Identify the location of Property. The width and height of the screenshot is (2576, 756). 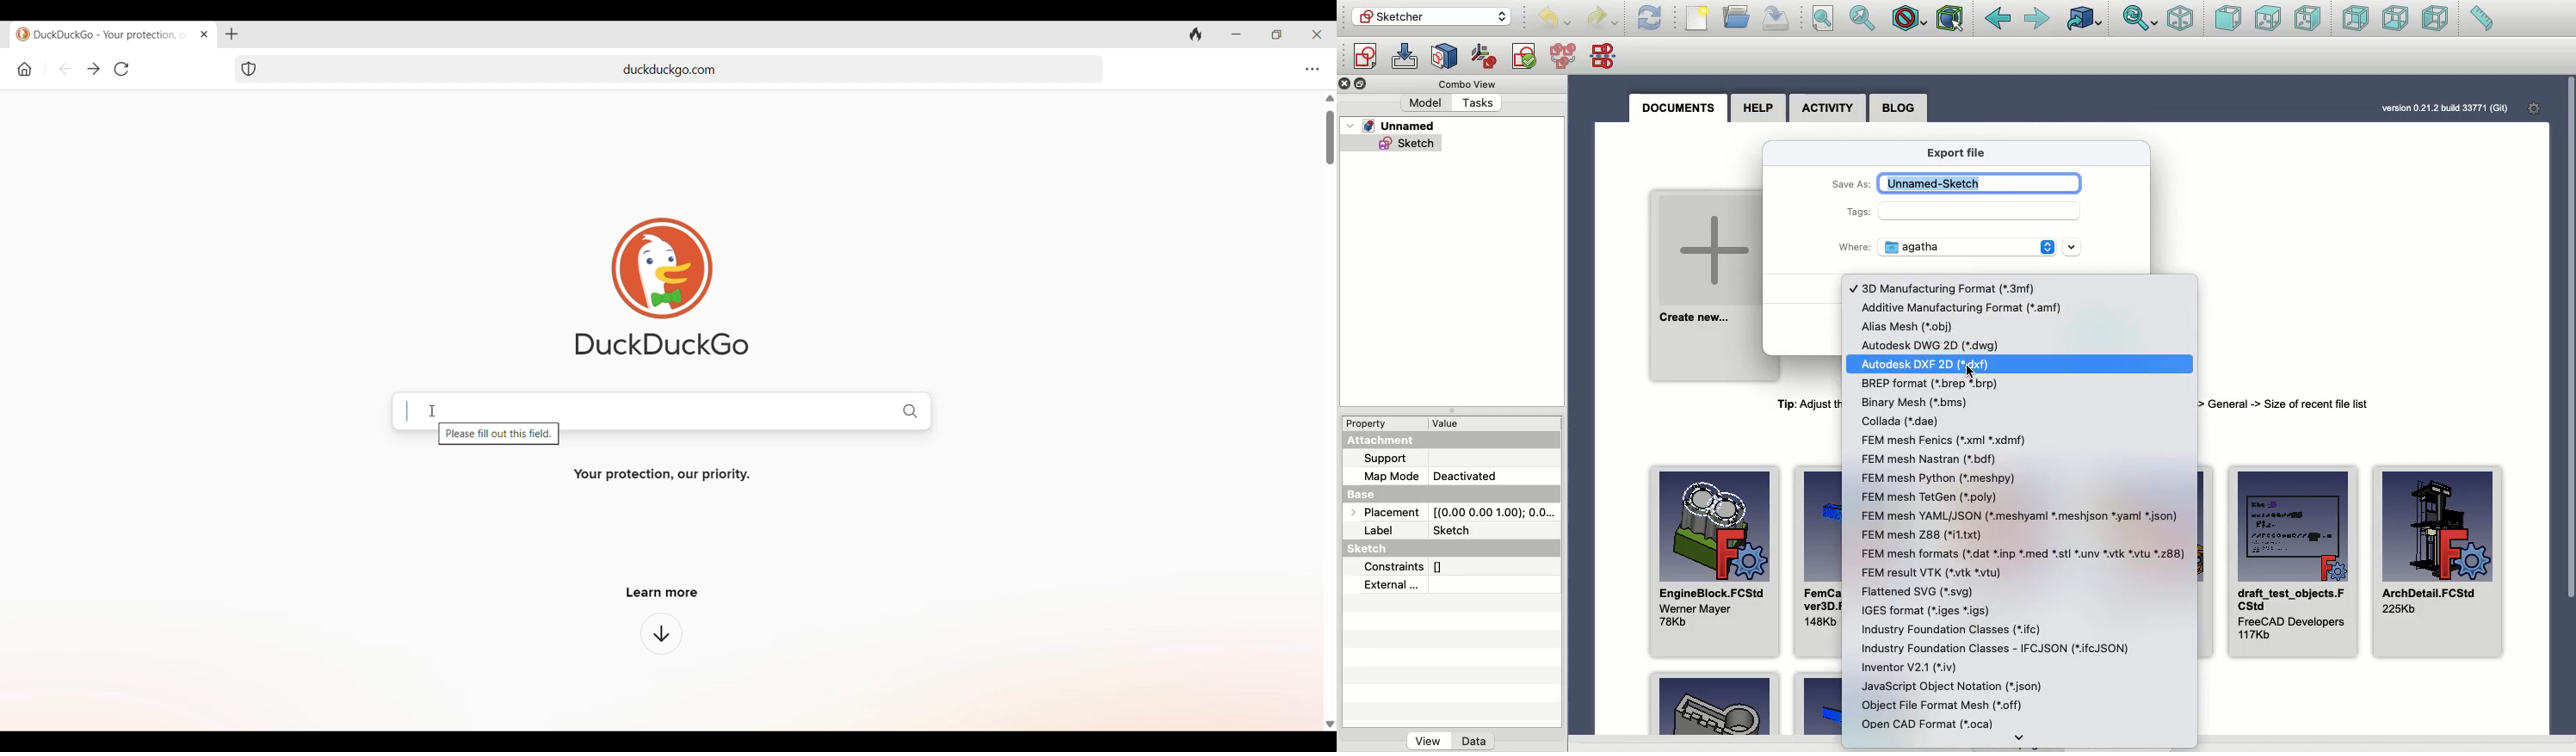
(1371, 422).